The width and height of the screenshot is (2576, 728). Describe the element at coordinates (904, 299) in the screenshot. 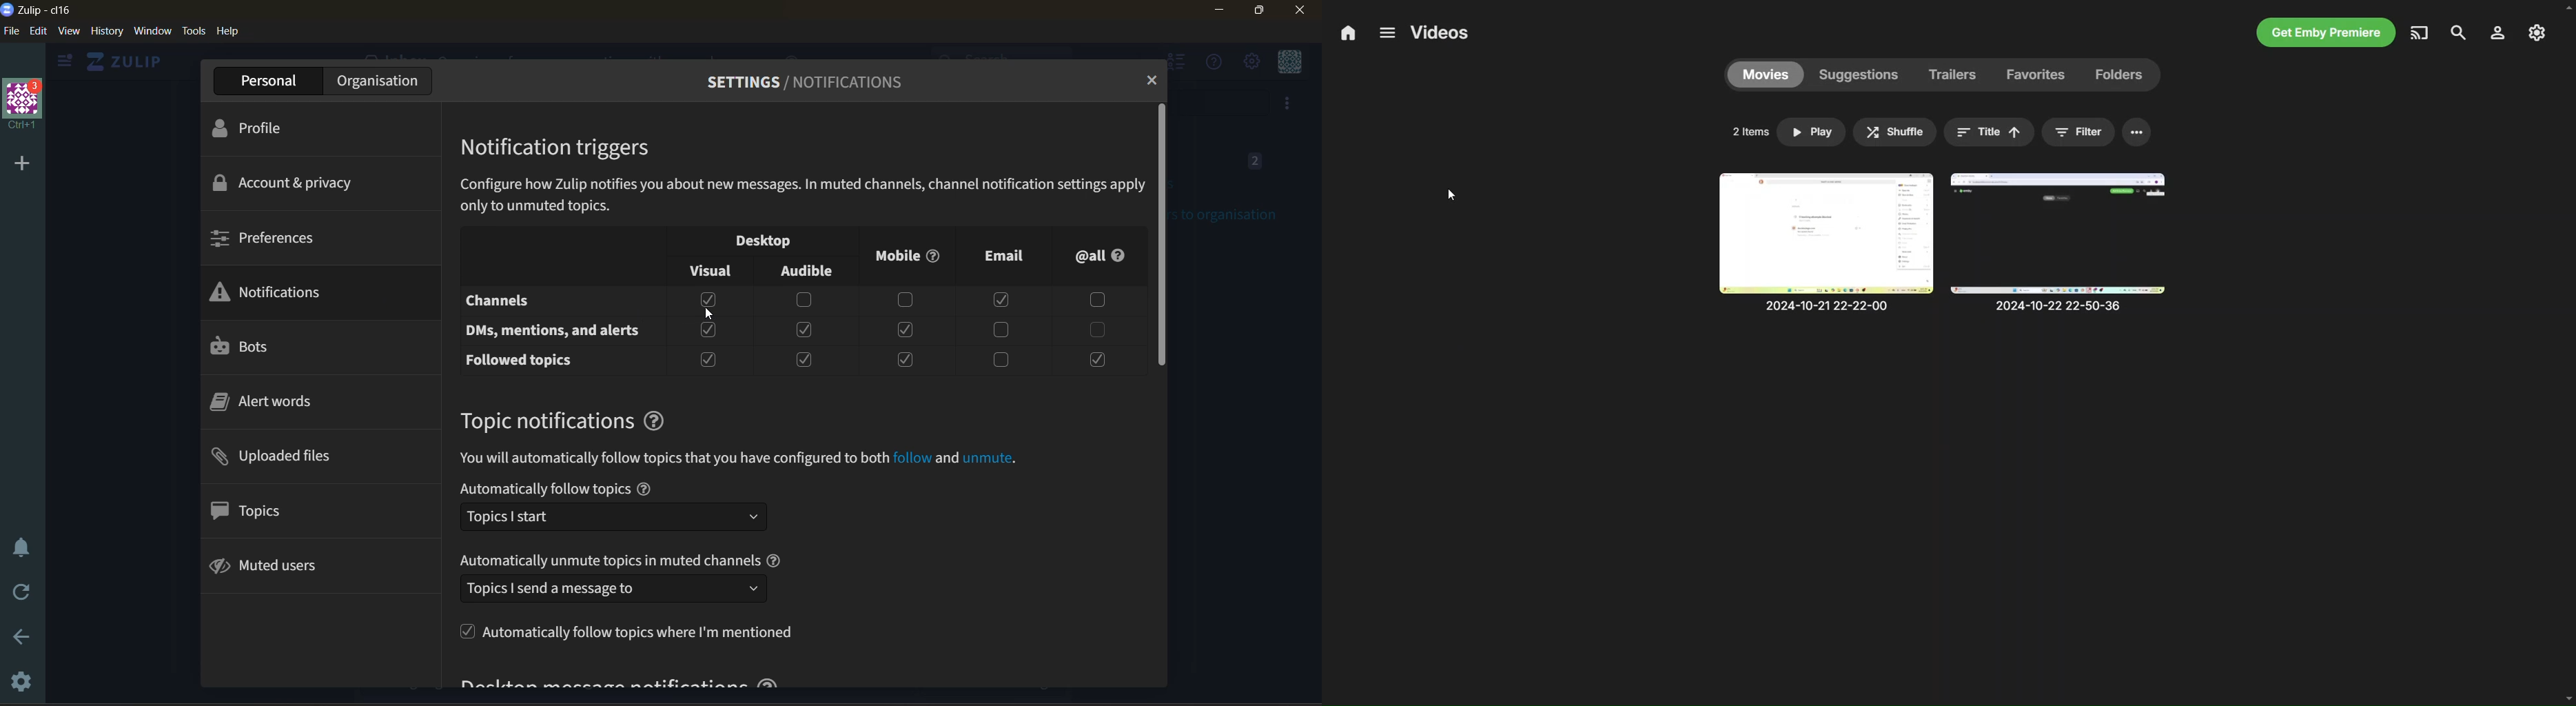

I see `checkbox` at that location.